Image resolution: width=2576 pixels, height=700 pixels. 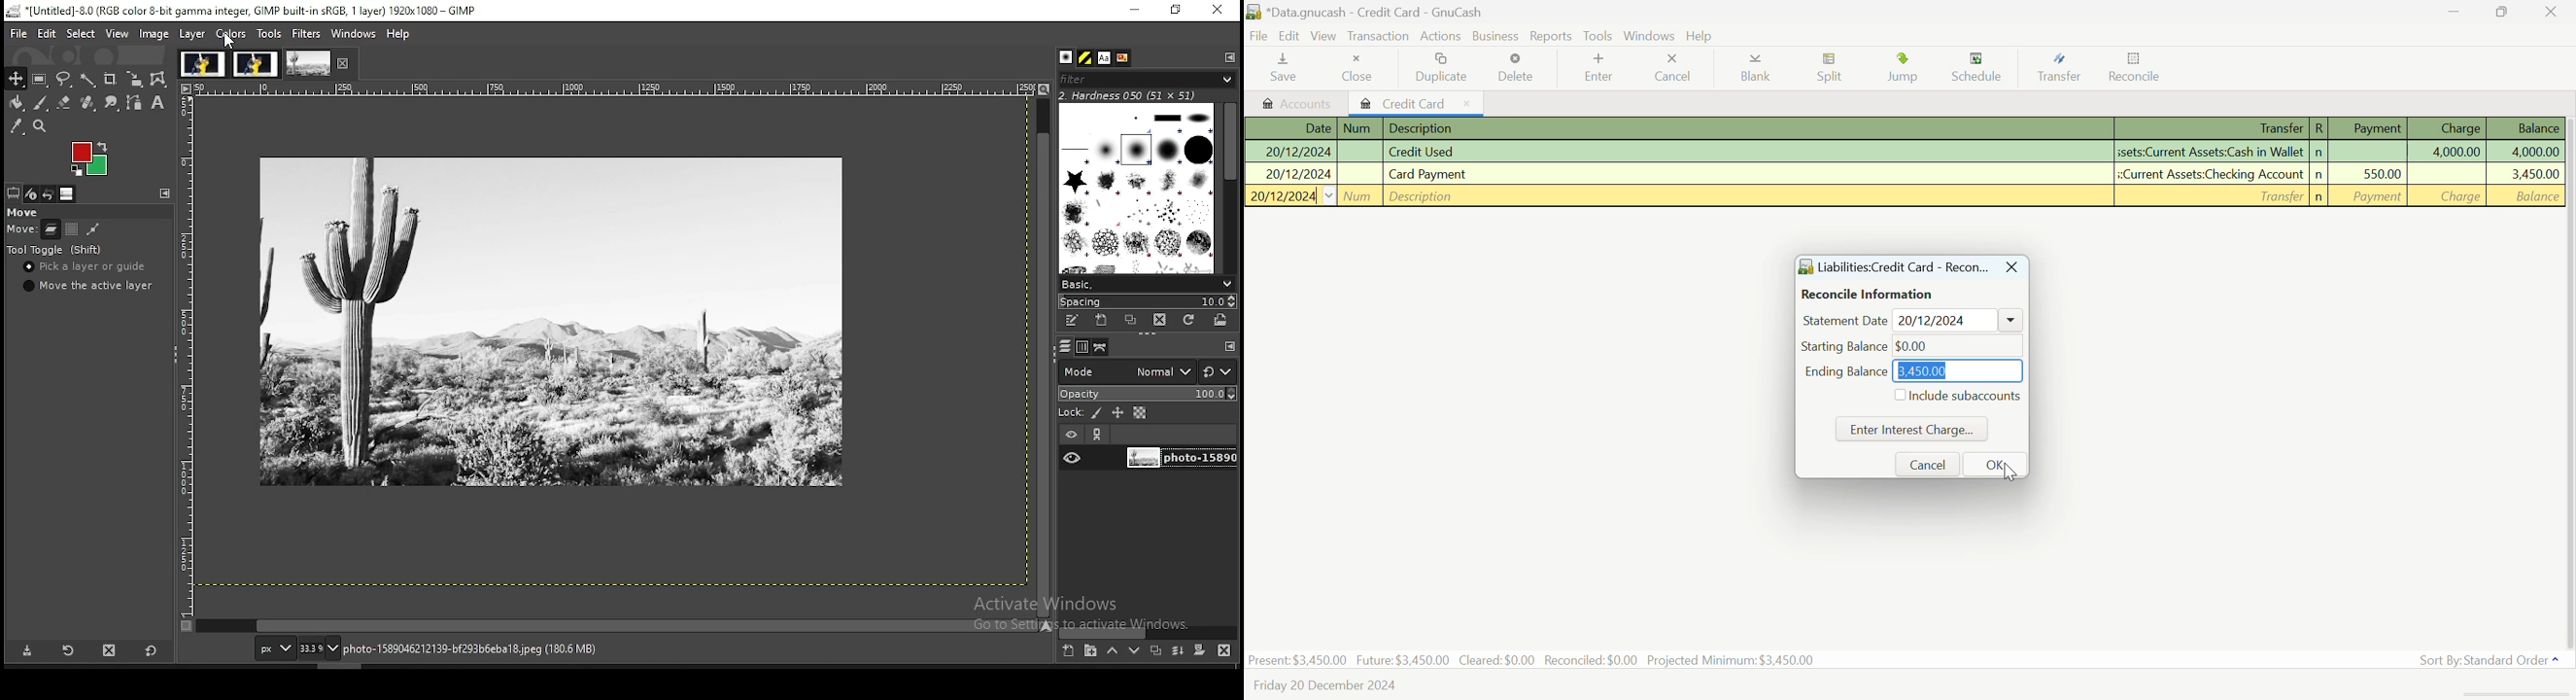 What do you see at coordinates (1130, 321) in the screenshot?
I see `duplicate brush` at bounding box center [1130, 321].